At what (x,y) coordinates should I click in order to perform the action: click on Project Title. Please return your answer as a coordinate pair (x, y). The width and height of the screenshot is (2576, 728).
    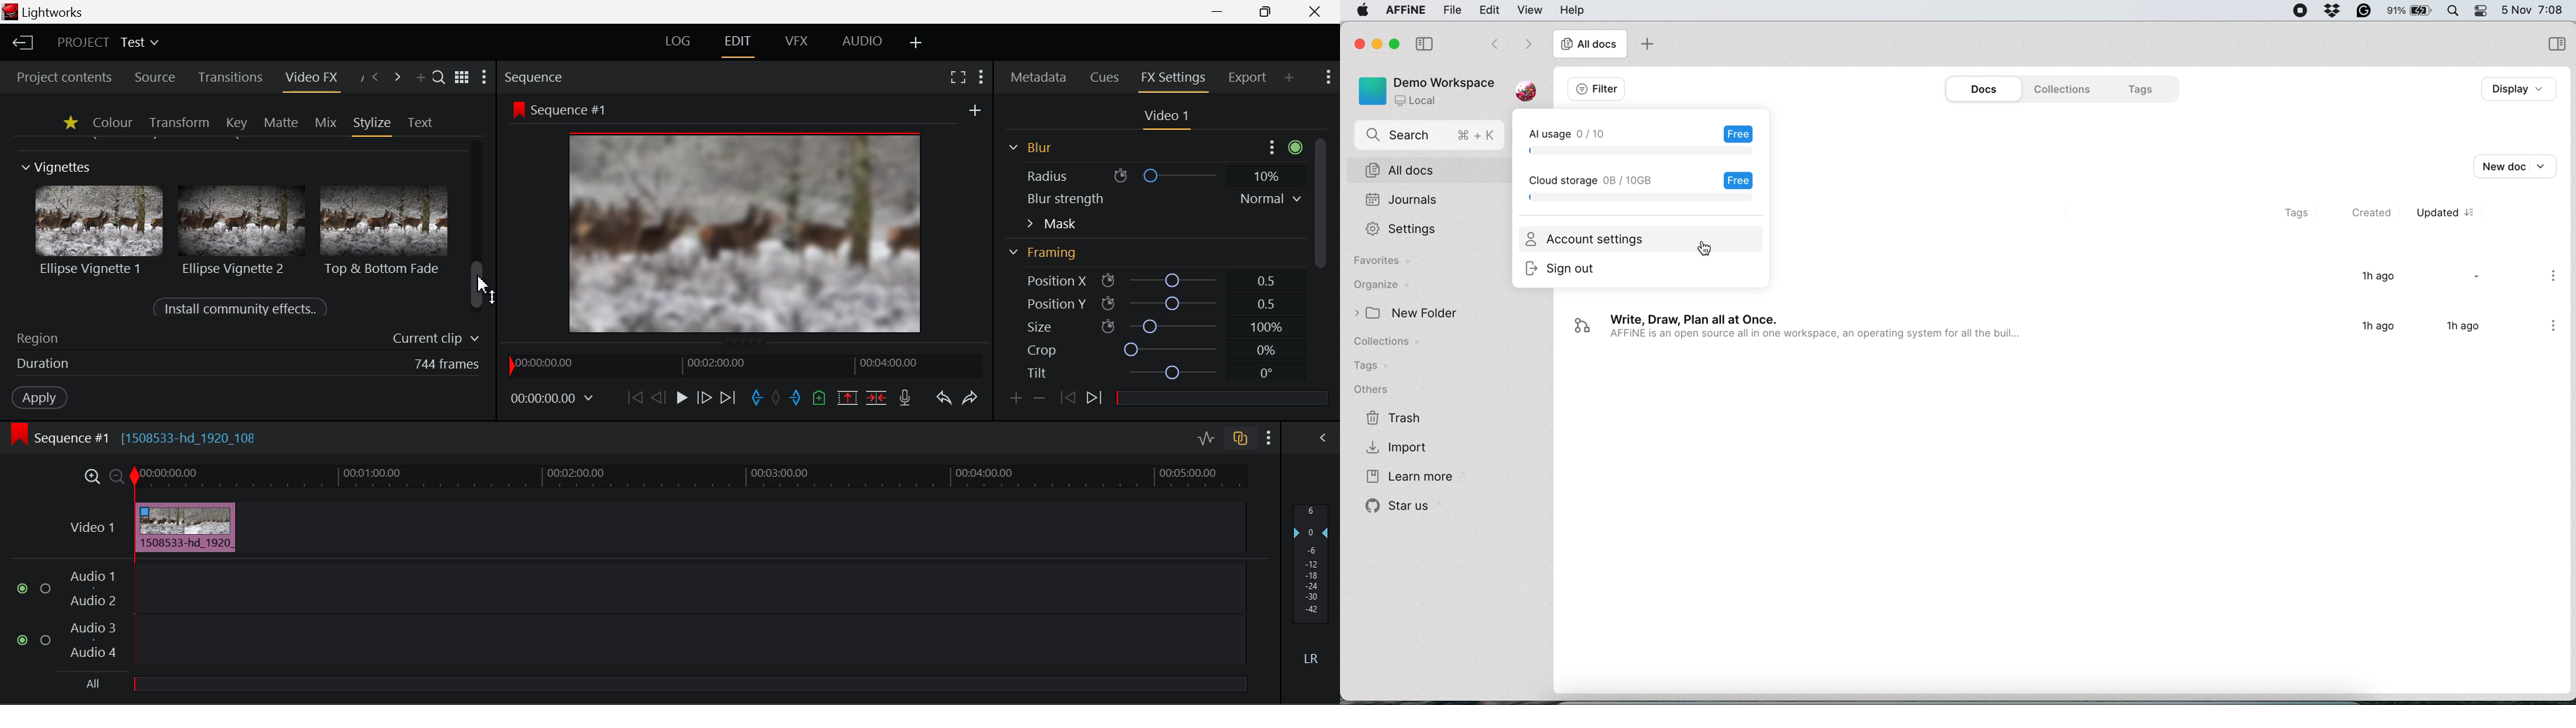
    Looking at the image, I should click on (106, 44).